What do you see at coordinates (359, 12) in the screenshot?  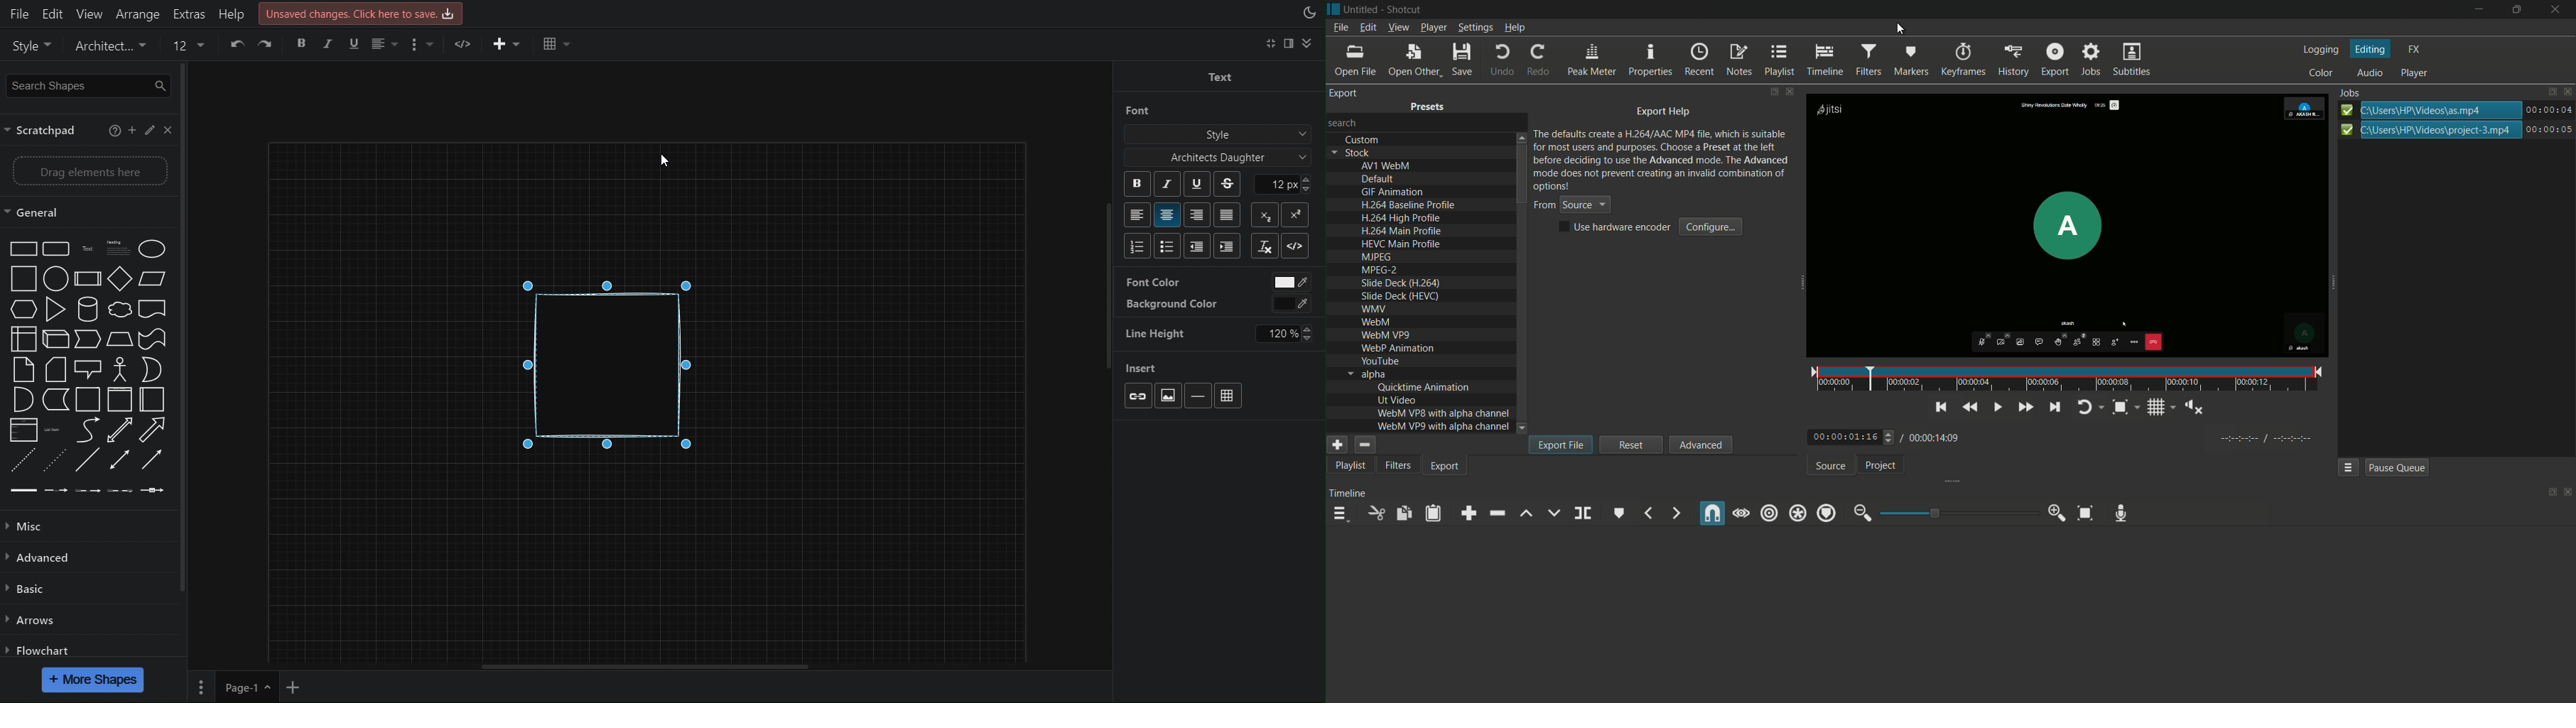 I see `Unsaved changes. Click here to save` at bounding box center [359, 12].